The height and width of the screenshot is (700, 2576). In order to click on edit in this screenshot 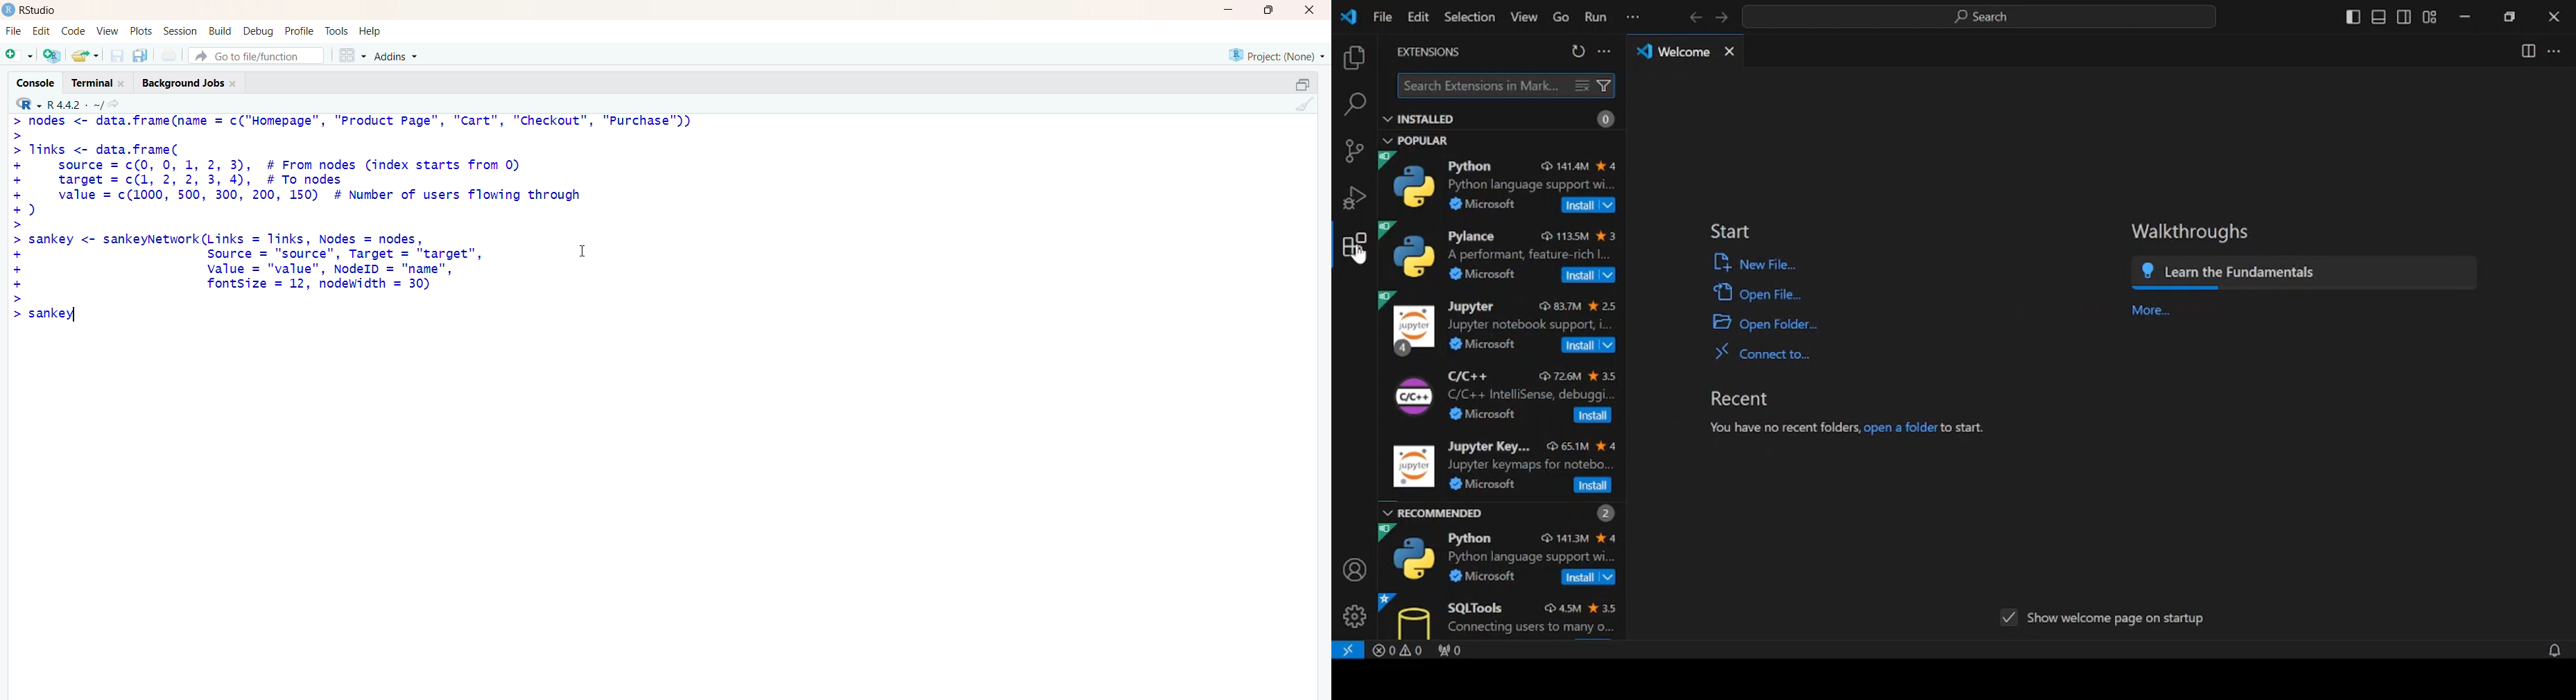, I will do `click(40, 31)`.